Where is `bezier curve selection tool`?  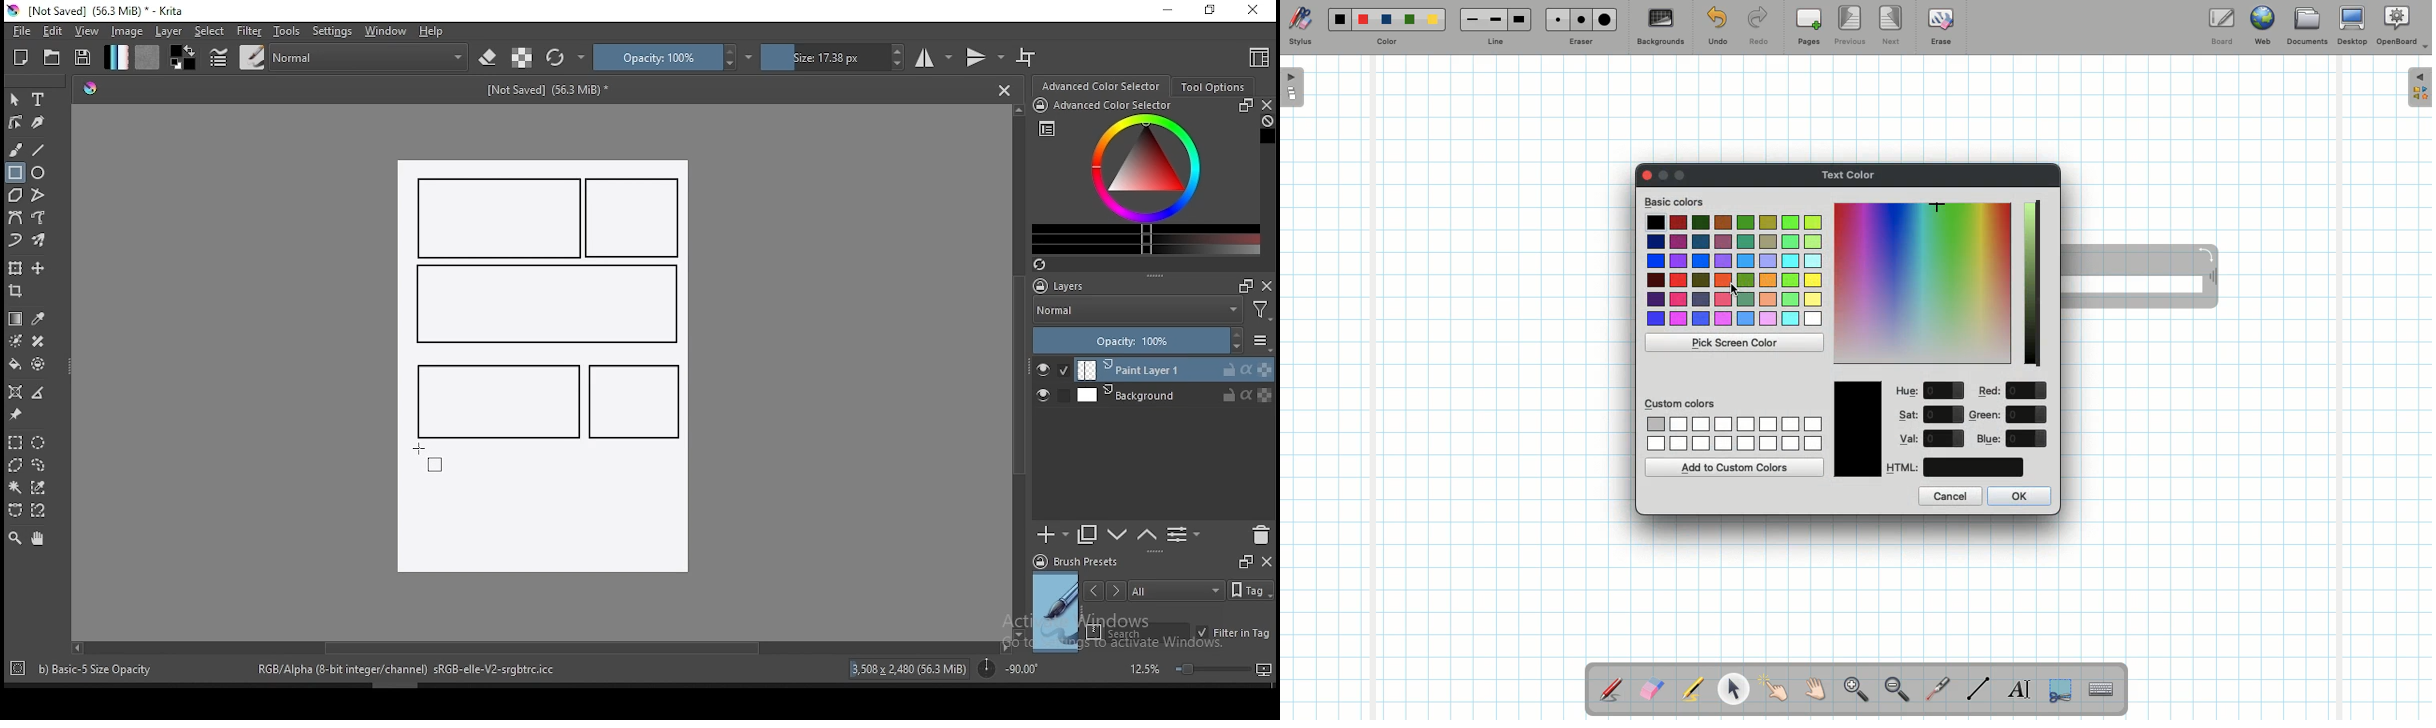
bezier curve selection tool is located at coordinates (15, 511).